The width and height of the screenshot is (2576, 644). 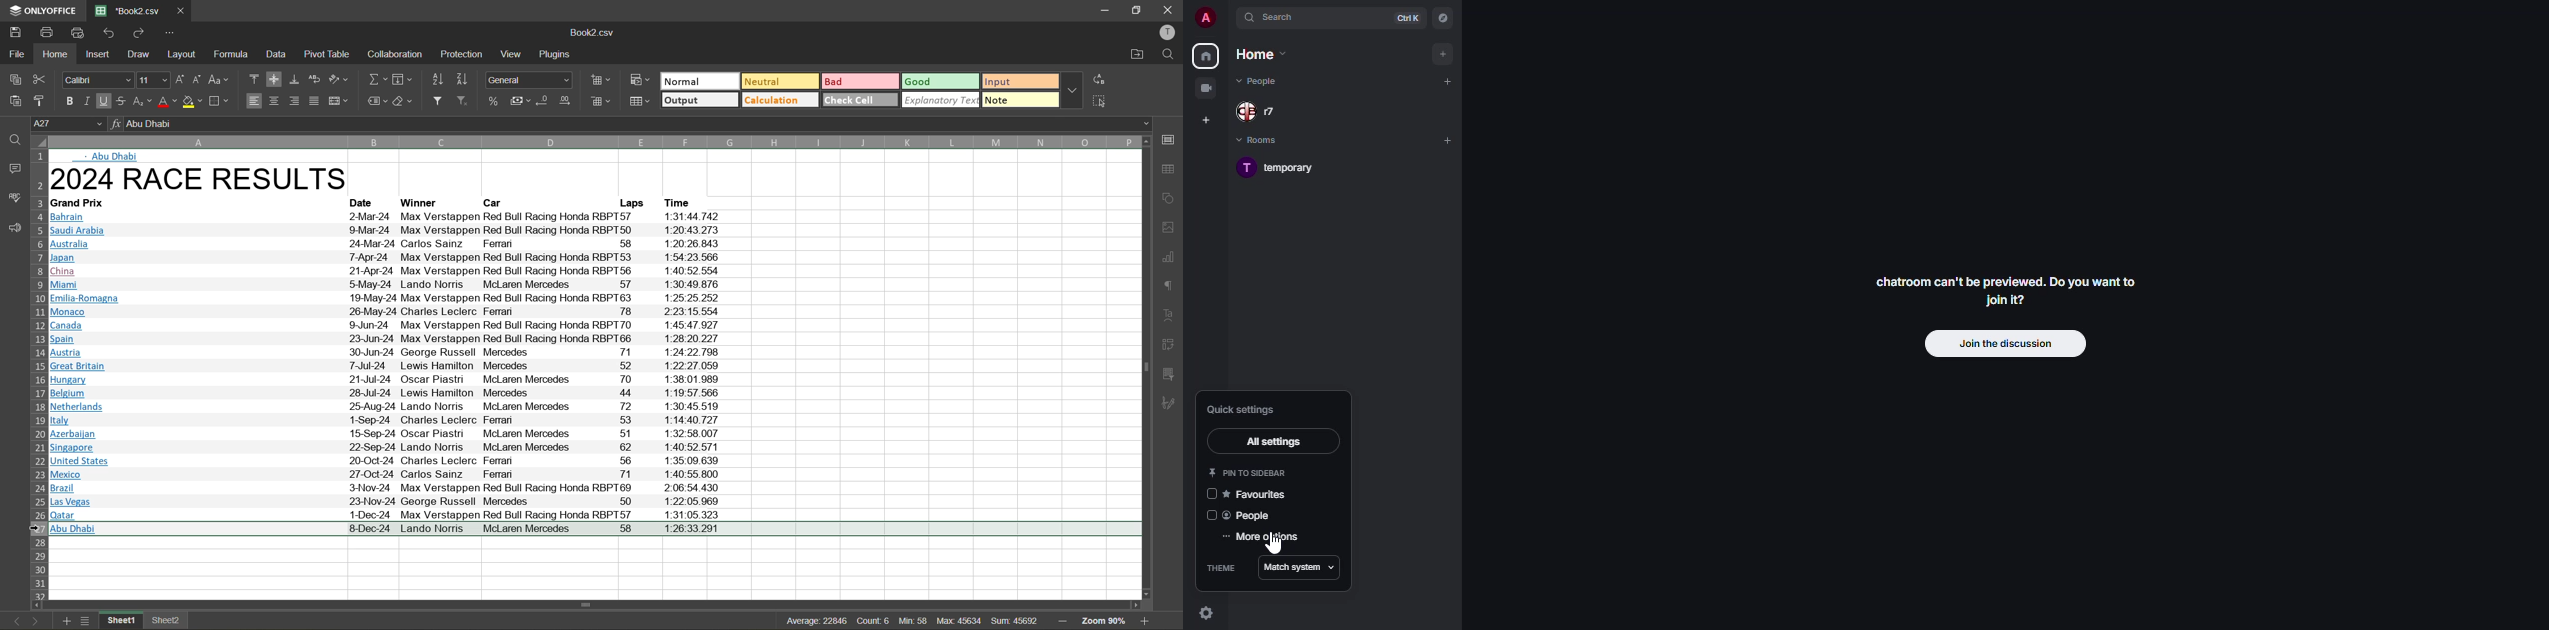 What do you see at coordinates (1242, 411) in the screenshot?
I see `quick settings` at bounding box center [1242, 411].